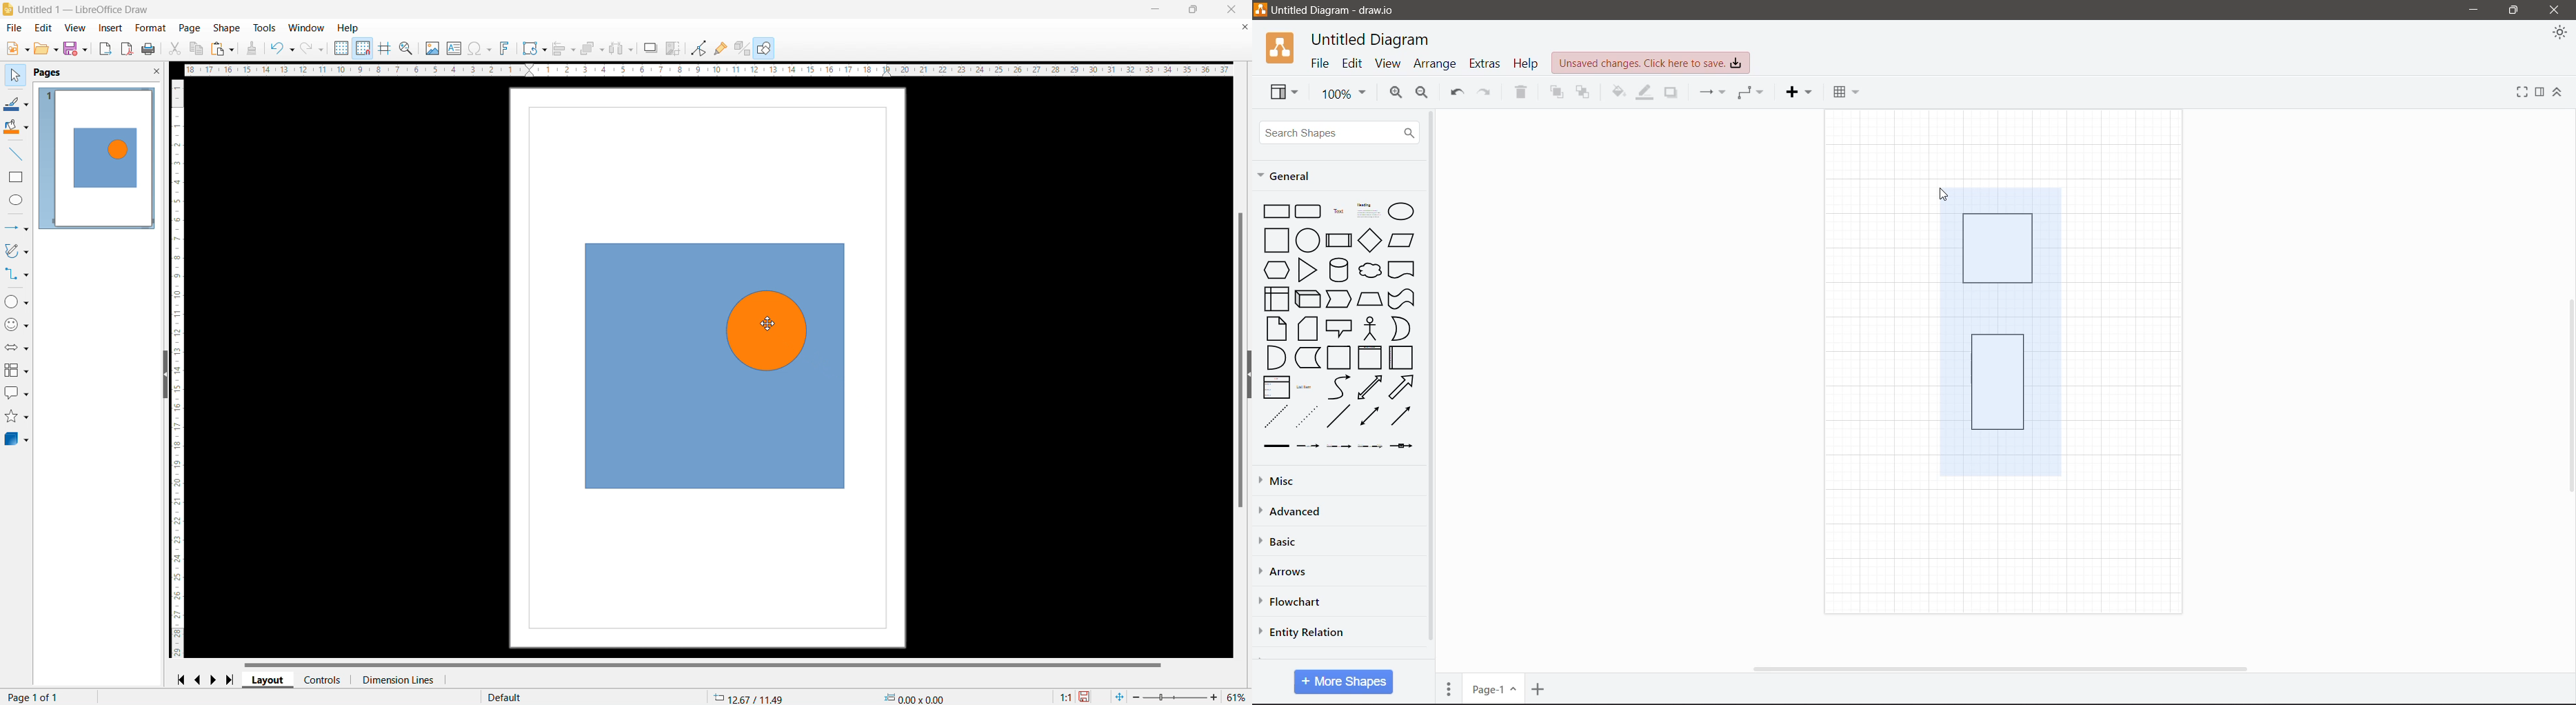 The image size is (2576, 728). What do you see at coordinates (97, 158) in the screenshot?
I see `page 1` at bounding box center [97, 158].